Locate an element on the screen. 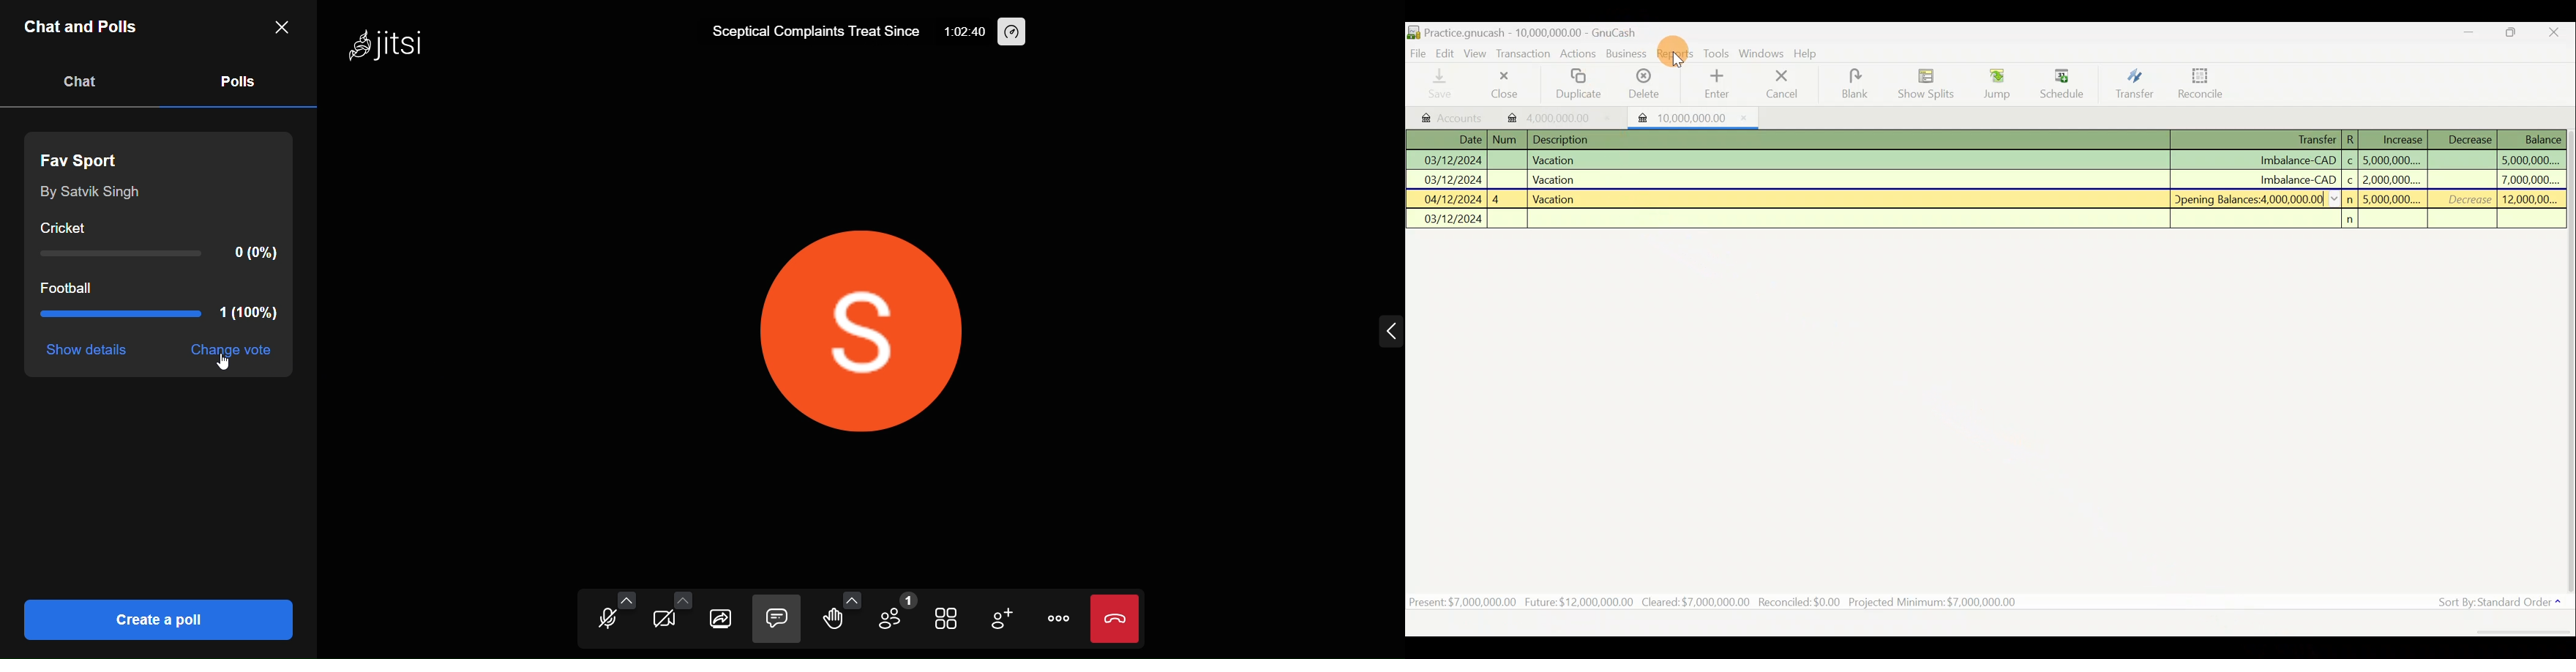 This screenshot has height=672, width=2576. Minimize is located at coordinates (2465, 34).